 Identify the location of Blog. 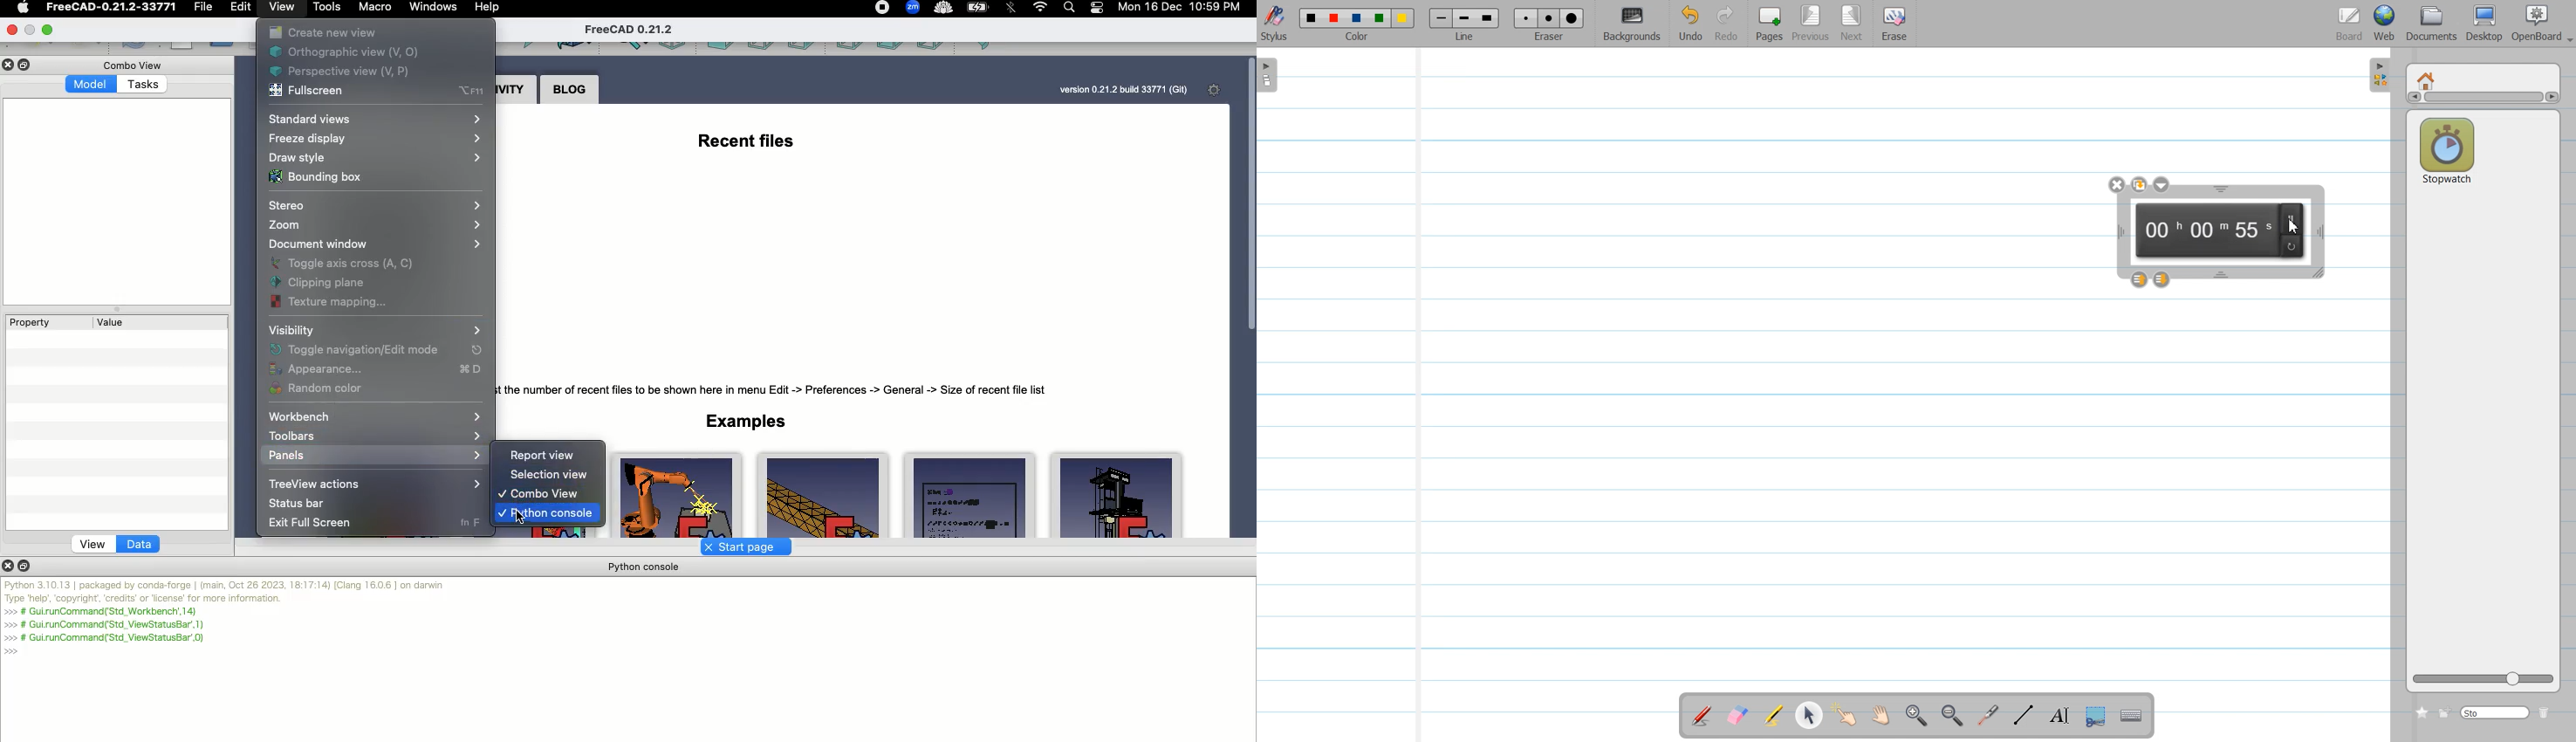
(570, 91).